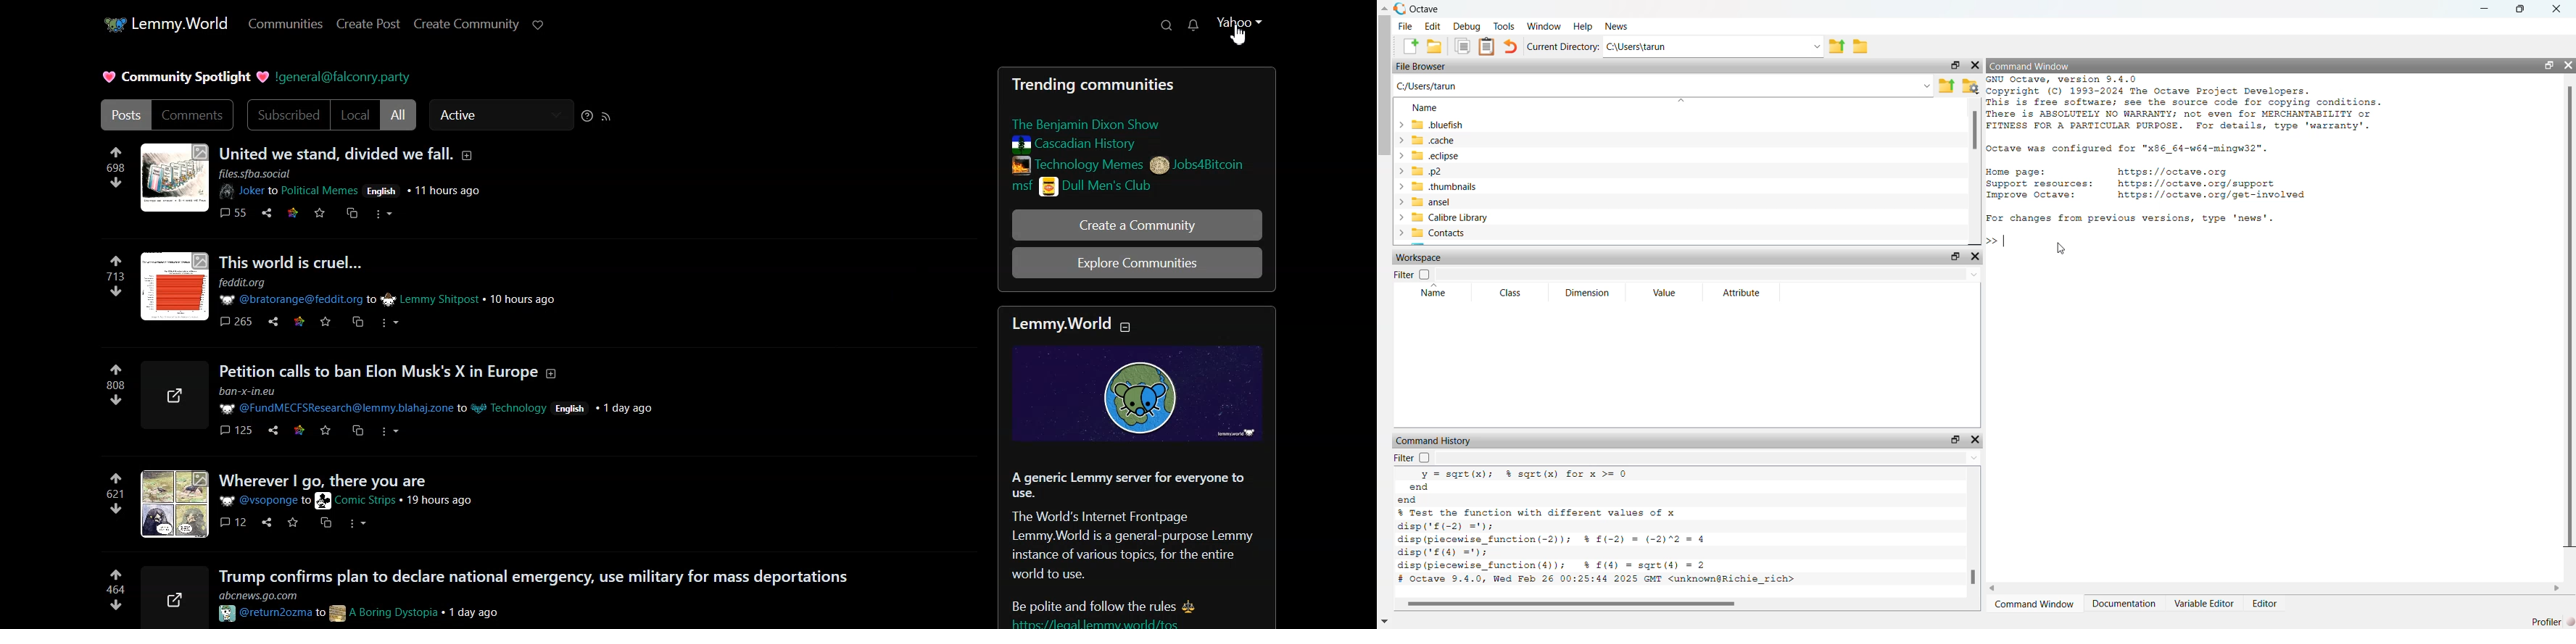 This screenshot has width=2576, height=644. I want to click on Technology, so click(505, 410).